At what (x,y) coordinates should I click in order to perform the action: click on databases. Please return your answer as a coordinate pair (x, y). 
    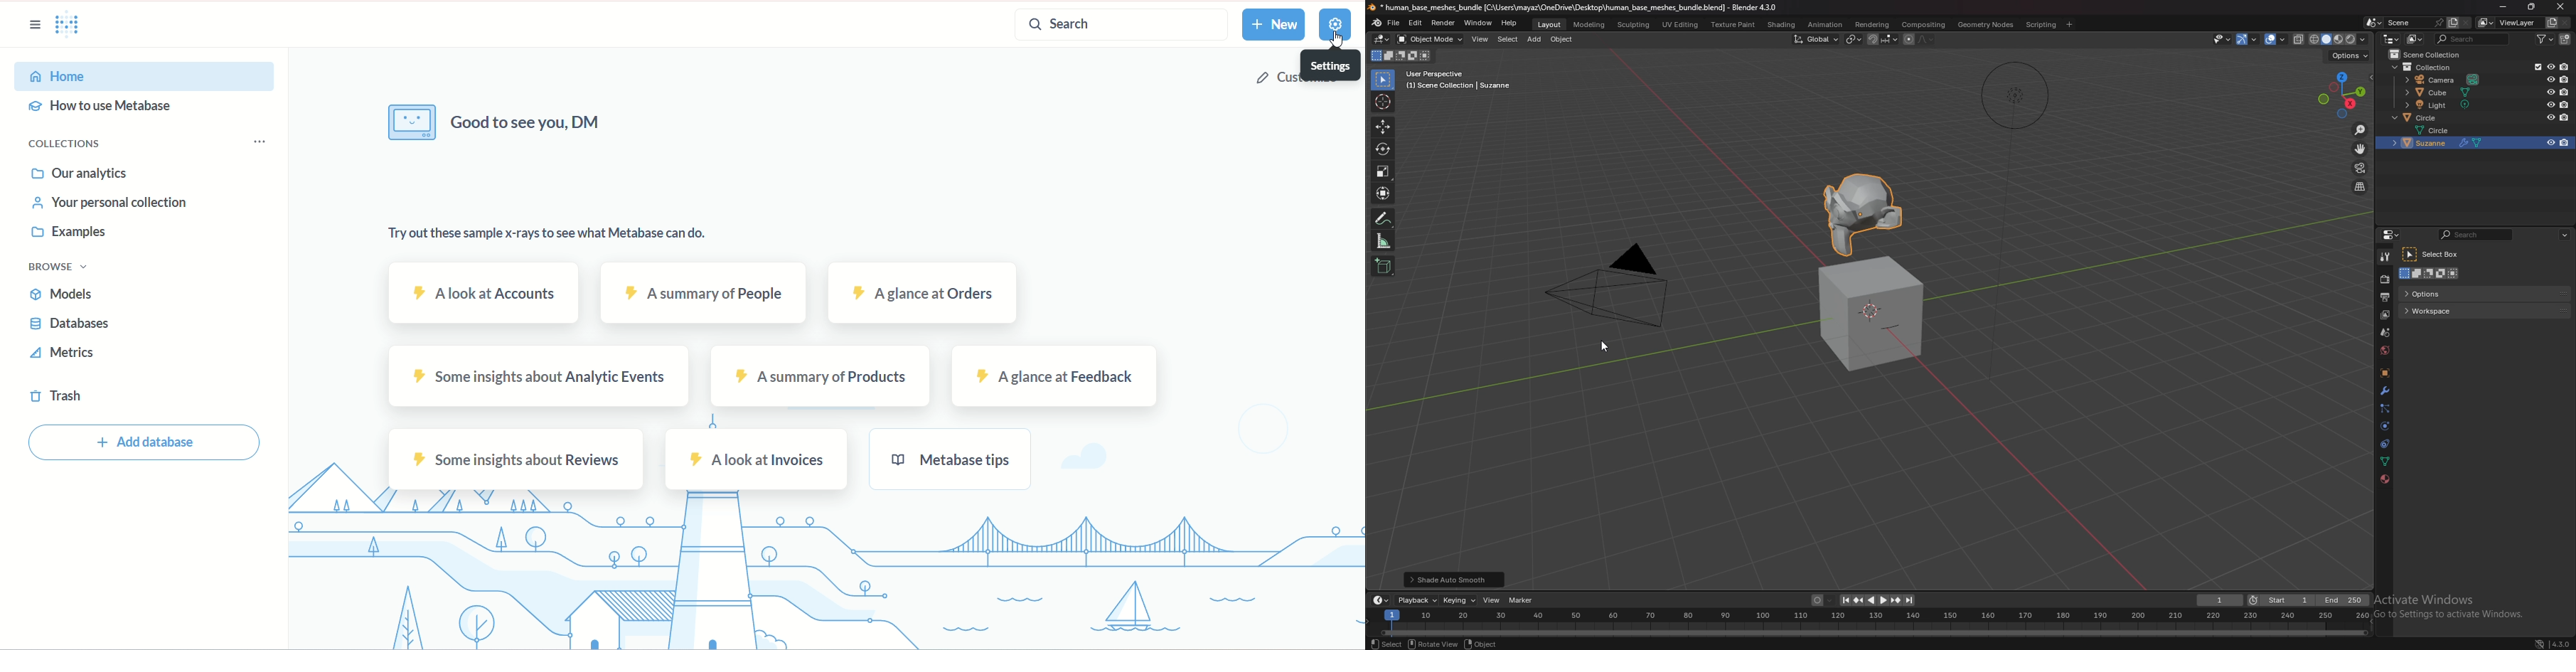
    Looking at the image, I should click on (69, 326).